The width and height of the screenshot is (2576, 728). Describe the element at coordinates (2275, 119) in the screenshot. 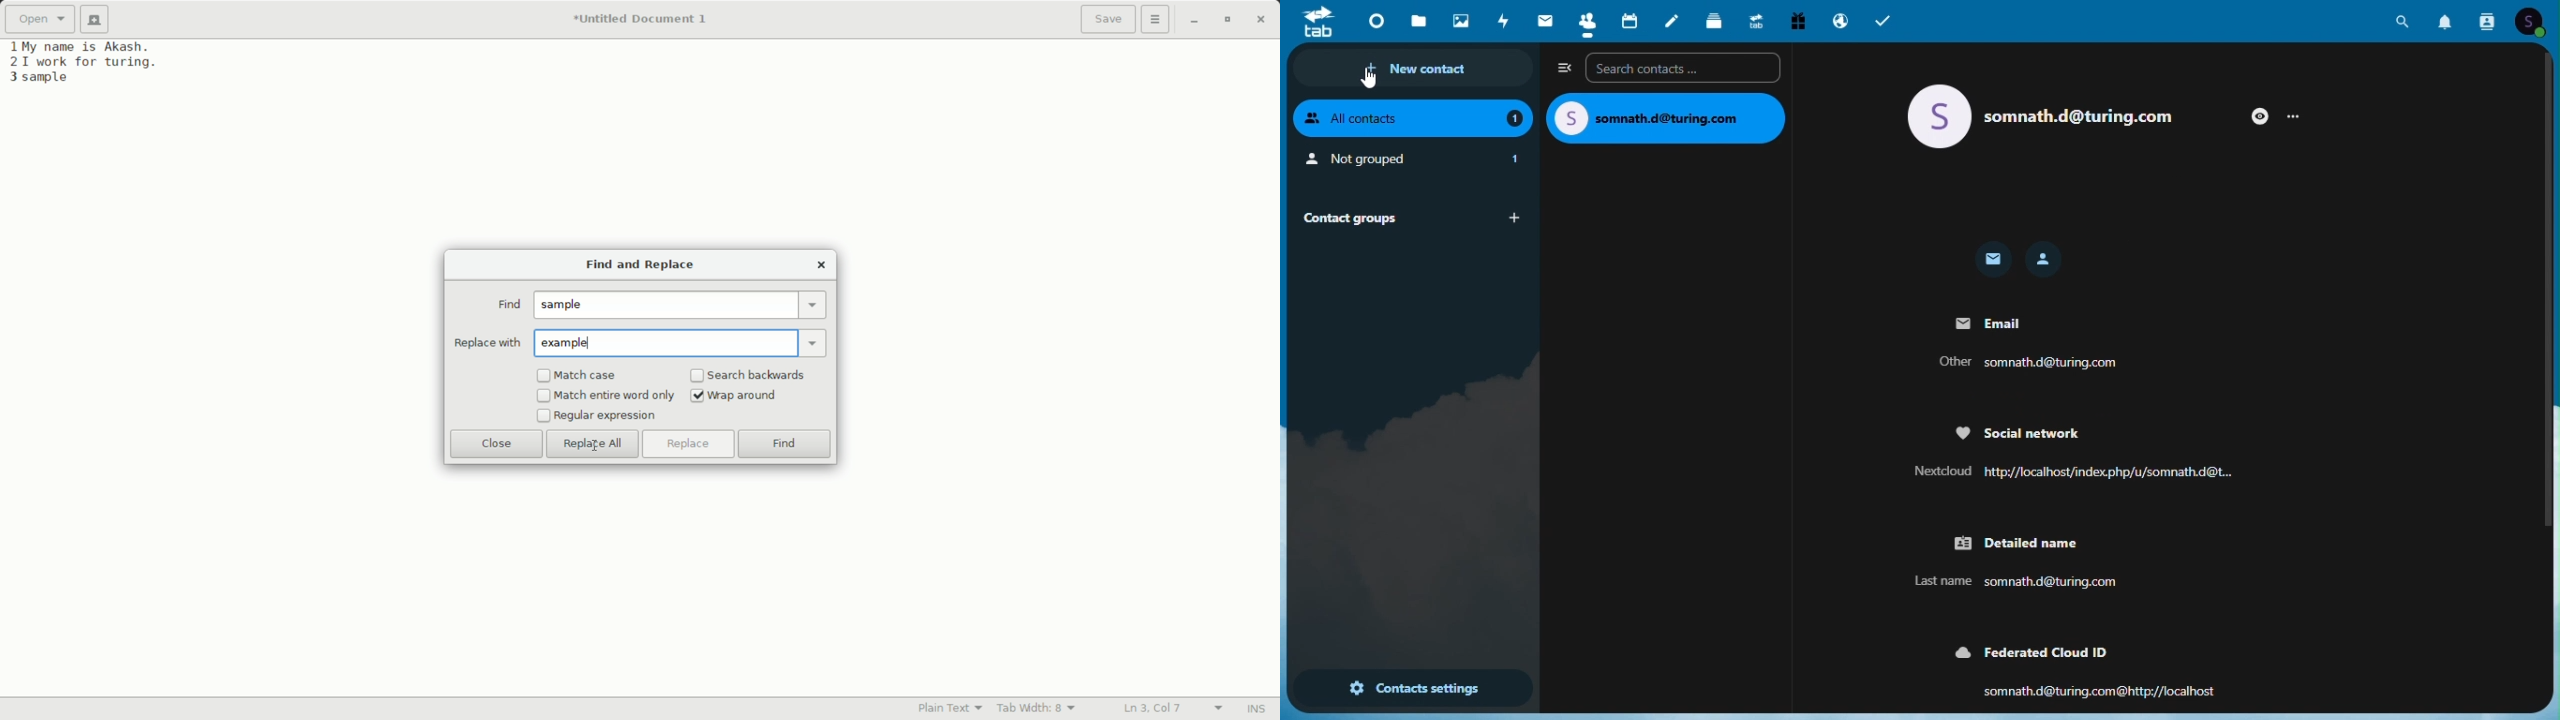

I see `More options` at that location.